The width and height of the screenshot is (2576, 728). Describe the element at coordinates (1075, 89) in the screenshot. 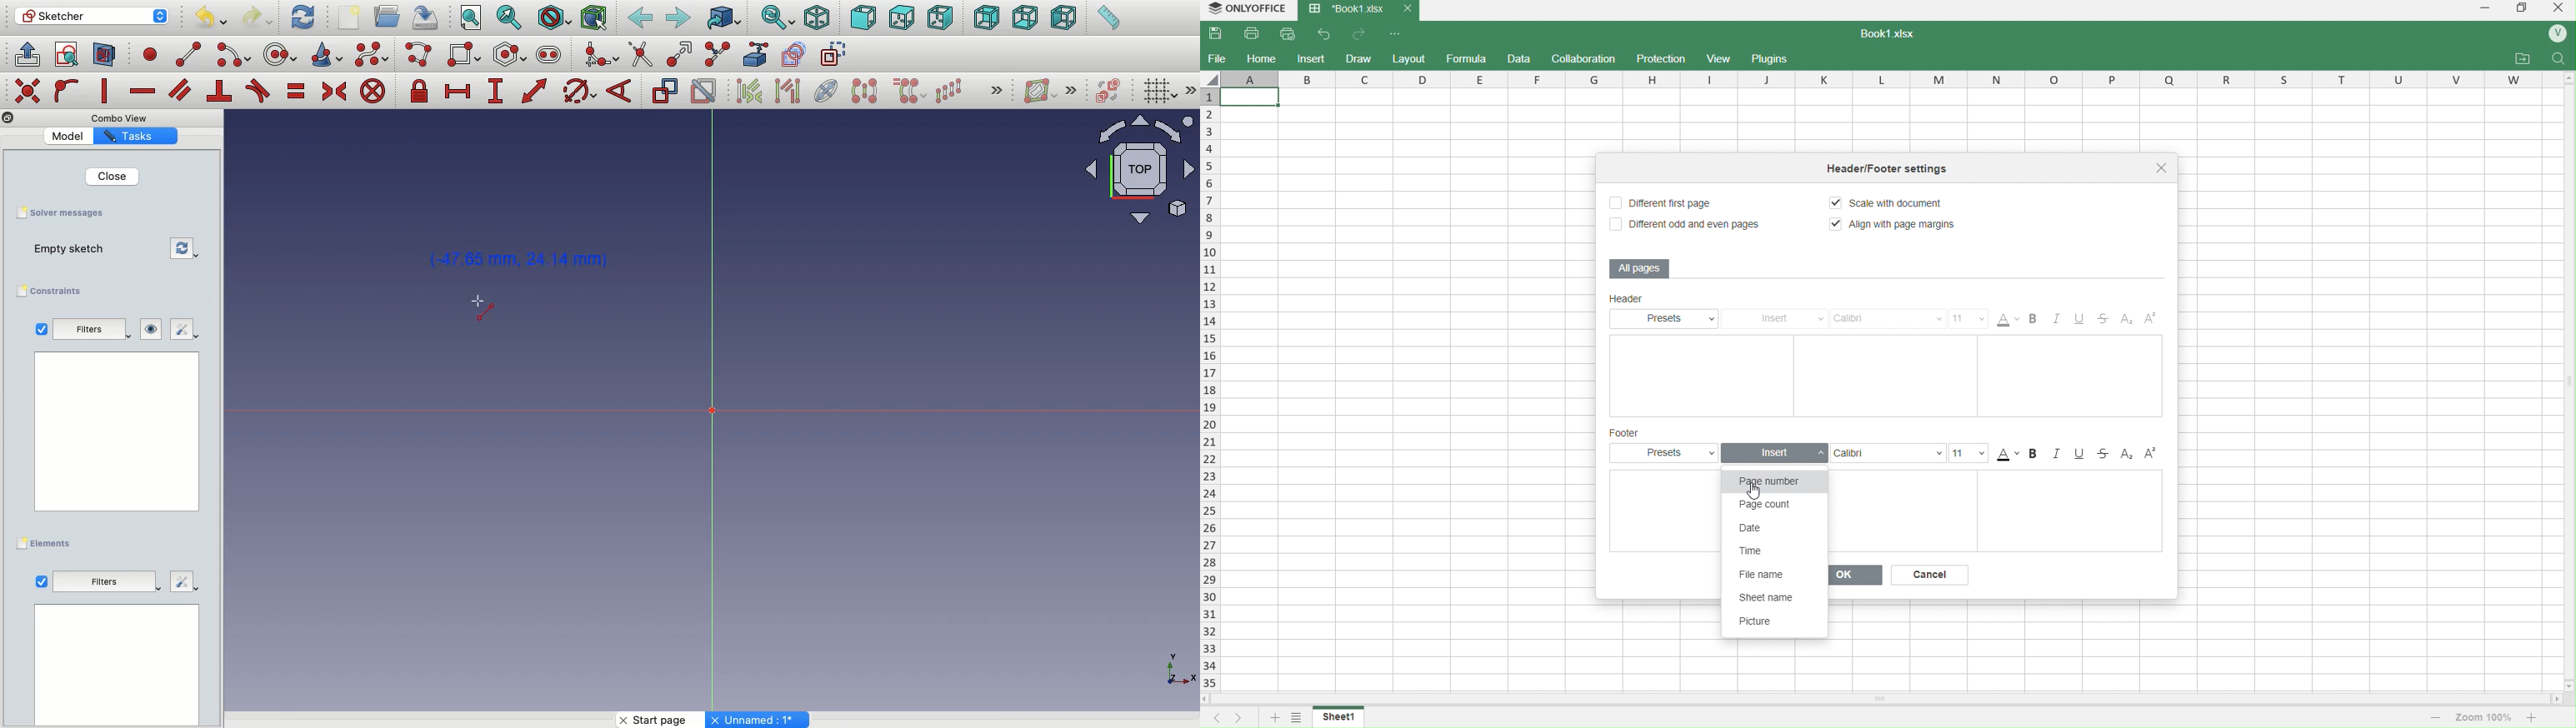

I see `` at that location.